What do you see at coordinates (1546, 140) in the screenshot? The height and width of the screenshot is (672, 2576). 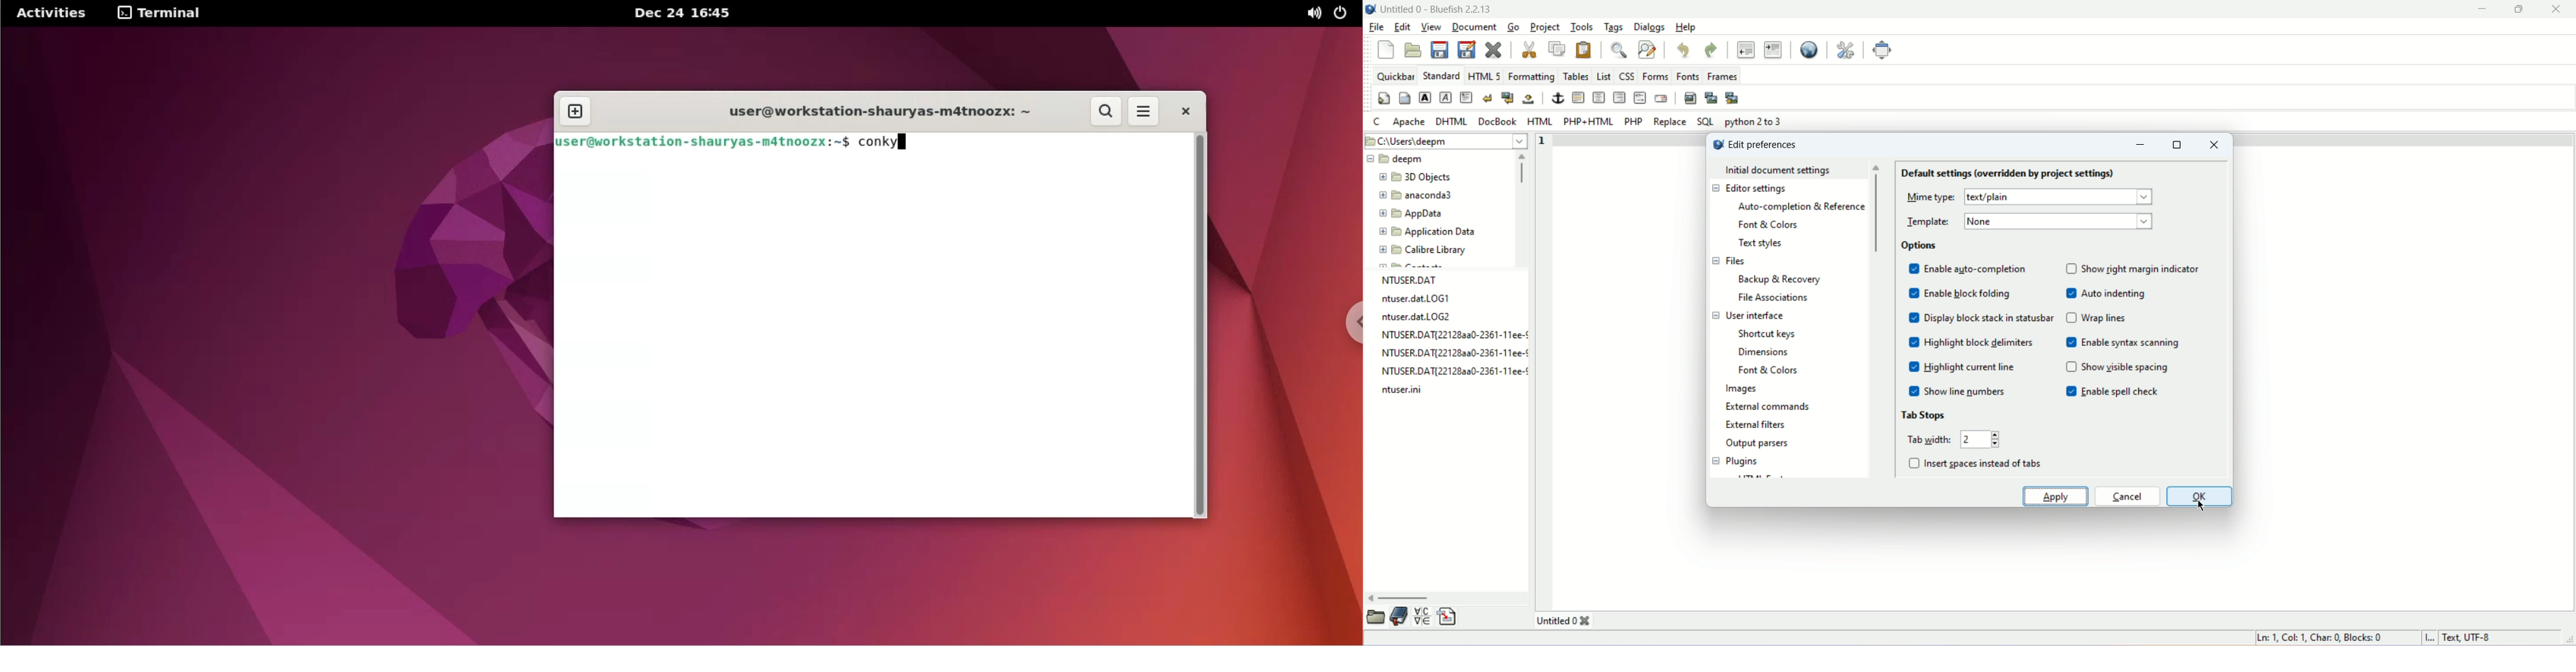 I see `line number` at bounding box center [1546, 140].